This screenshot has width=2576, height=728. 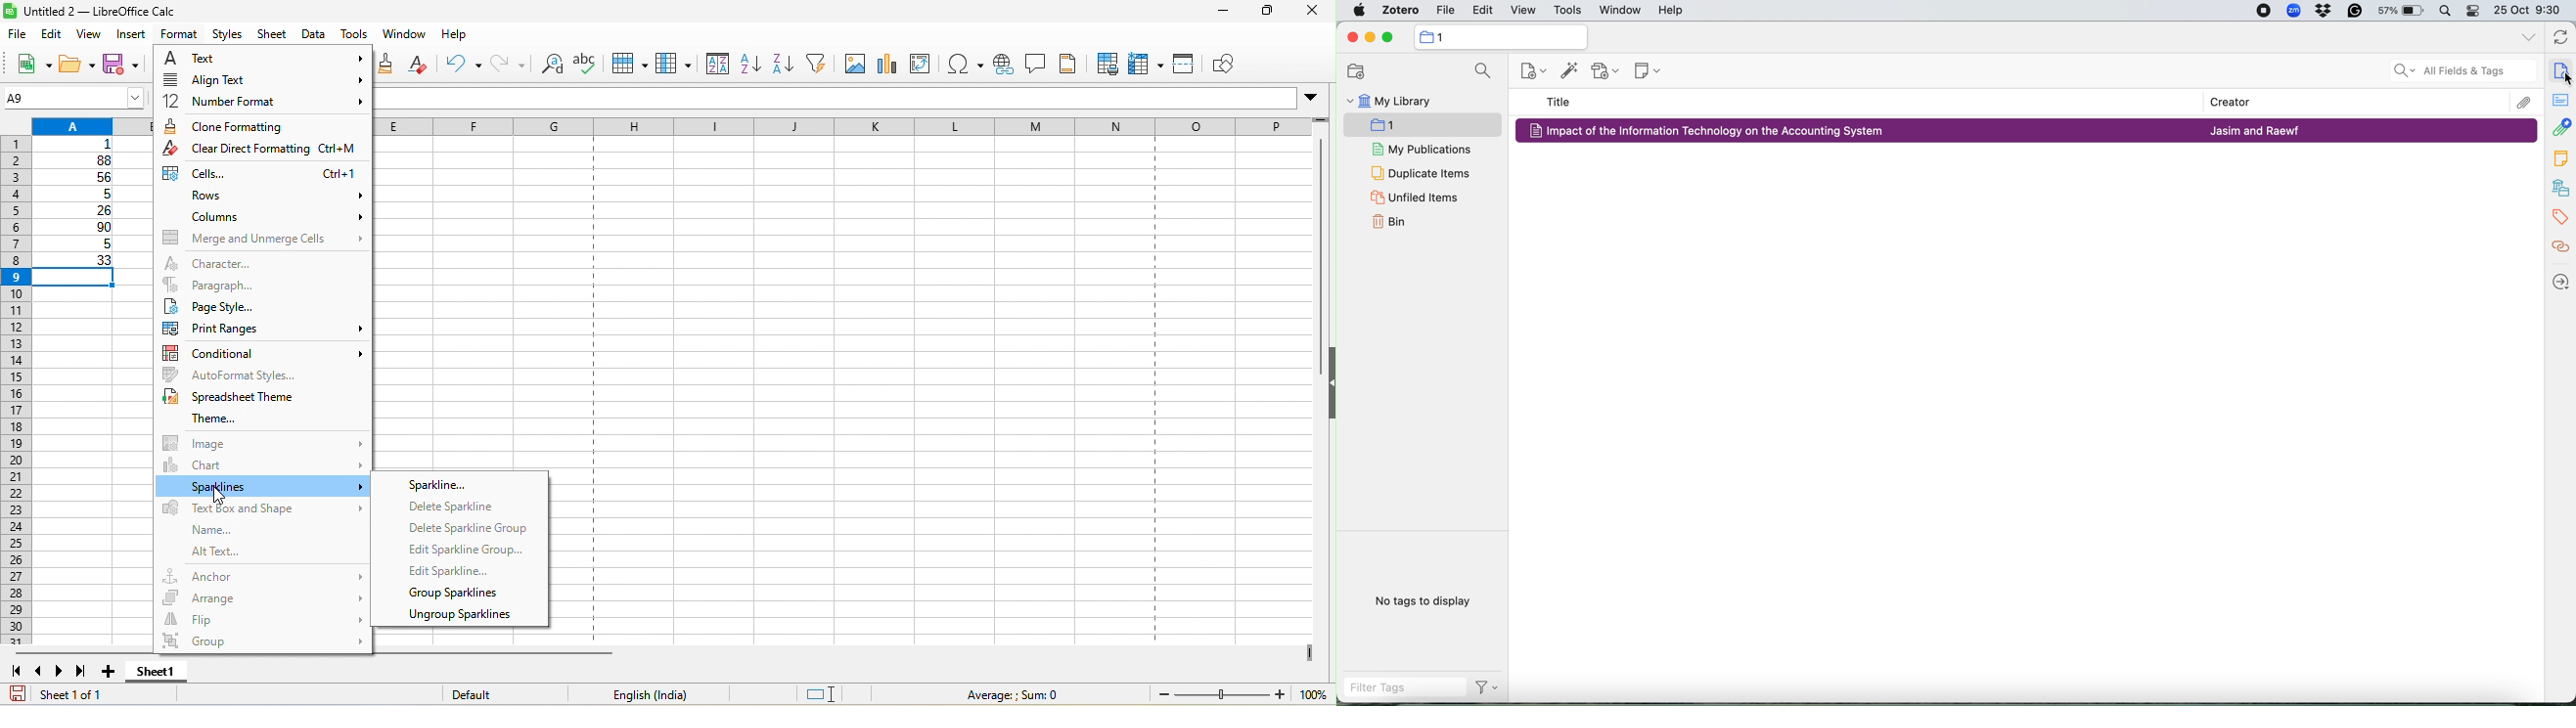 What do you see at coordinates (2560, 101) in the screenshot?
I see `abstract` at bounding box center [2560, 101].